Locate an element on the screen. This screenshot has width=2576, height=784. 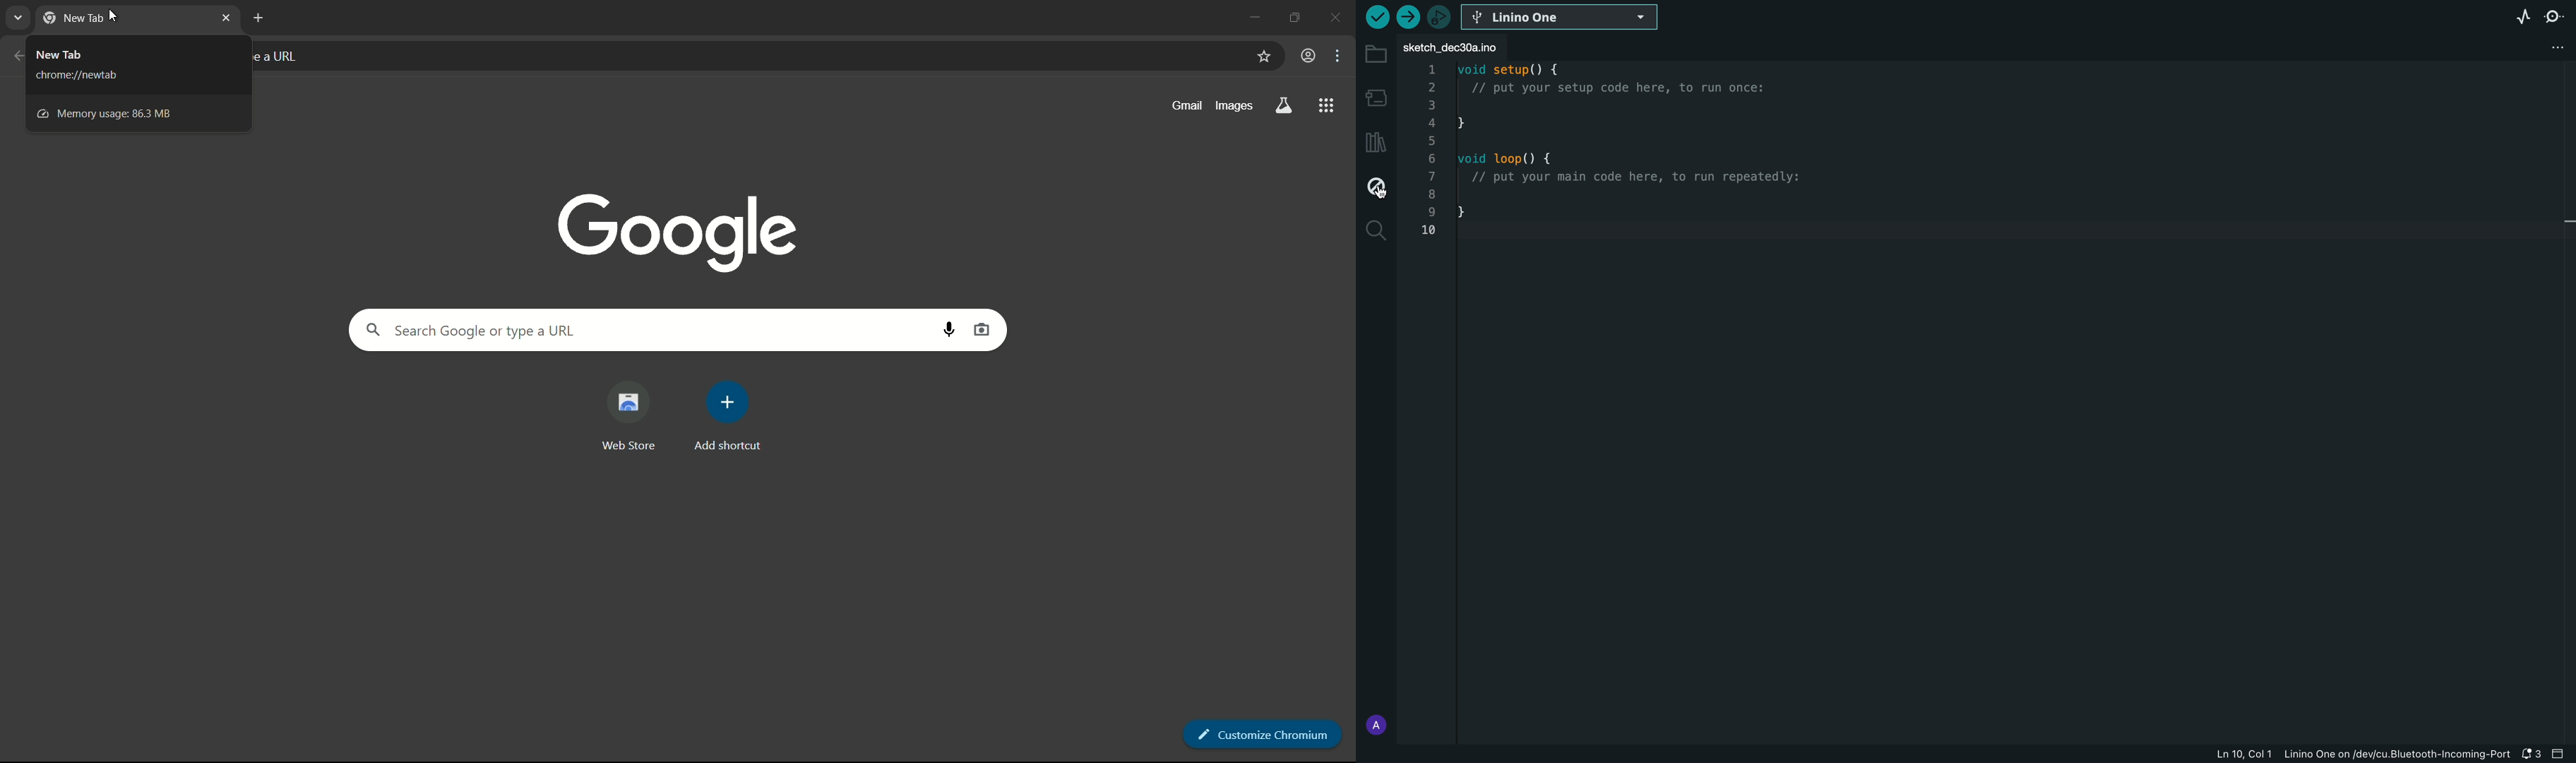
file tab is located at coordinates (1460, 47).